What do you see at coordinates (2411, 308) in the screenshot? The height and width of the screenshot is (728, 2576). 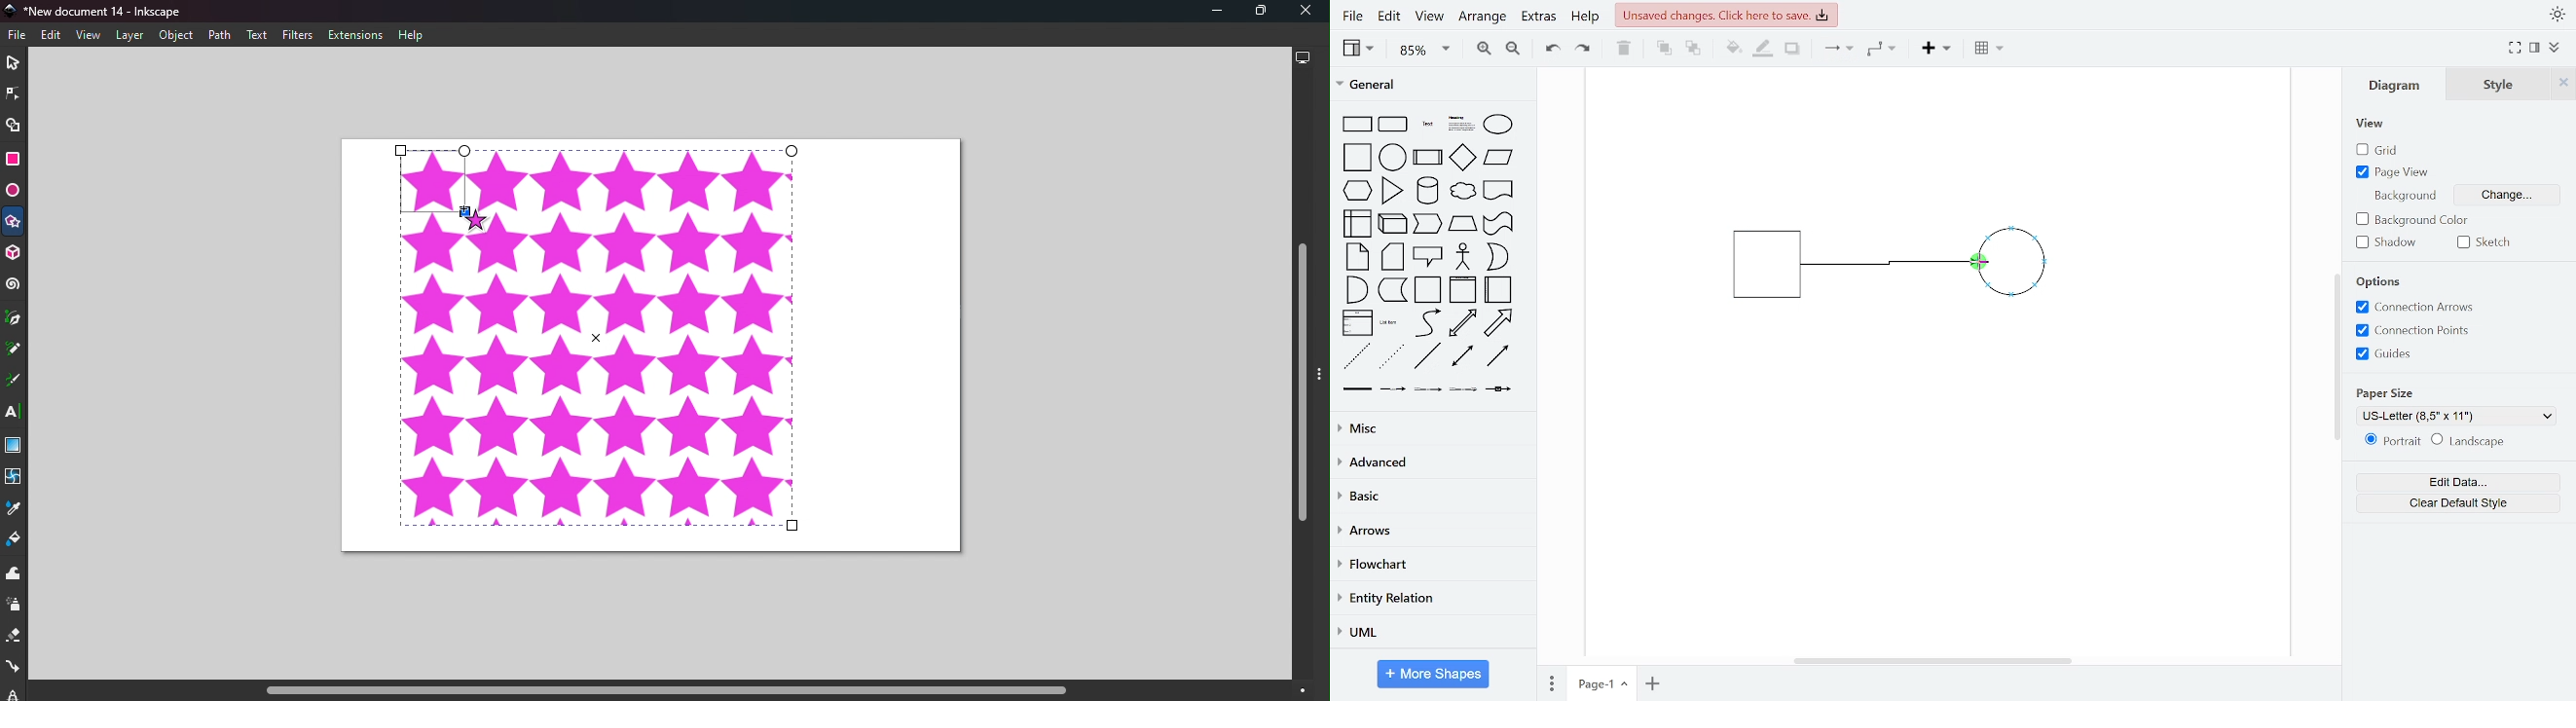 I see `connection arrows` at bounding box center [2411, 308].